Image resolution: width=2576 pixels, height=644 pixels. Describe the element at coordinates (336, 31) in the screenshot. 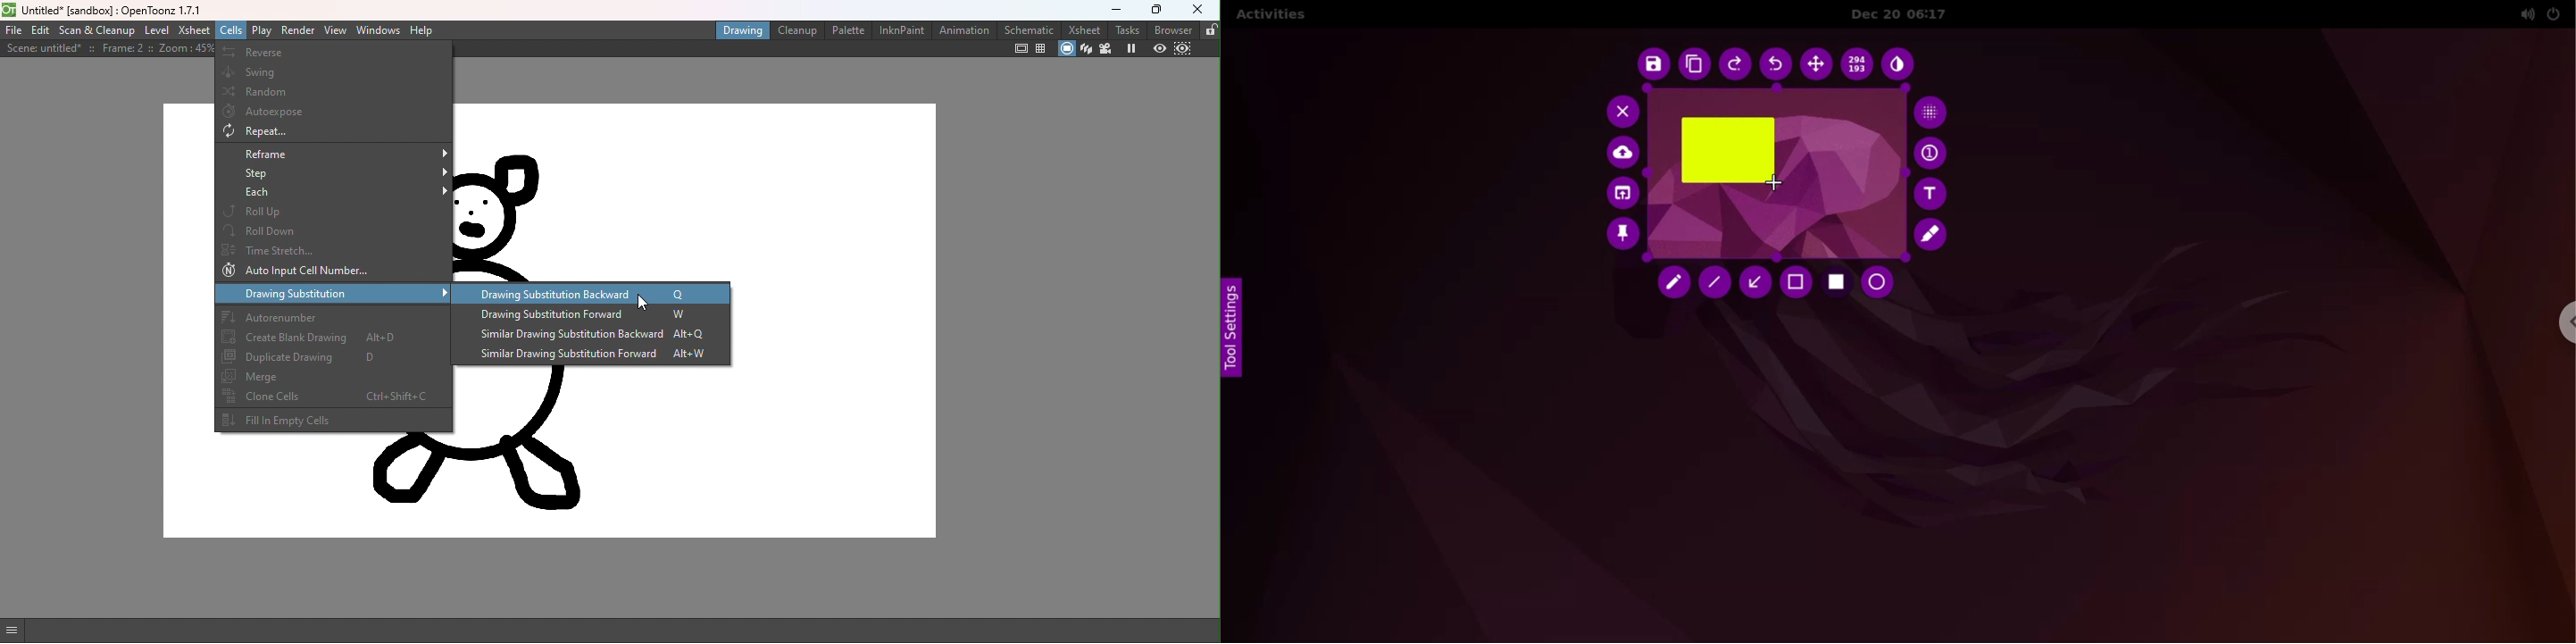

I see `View` at that location.